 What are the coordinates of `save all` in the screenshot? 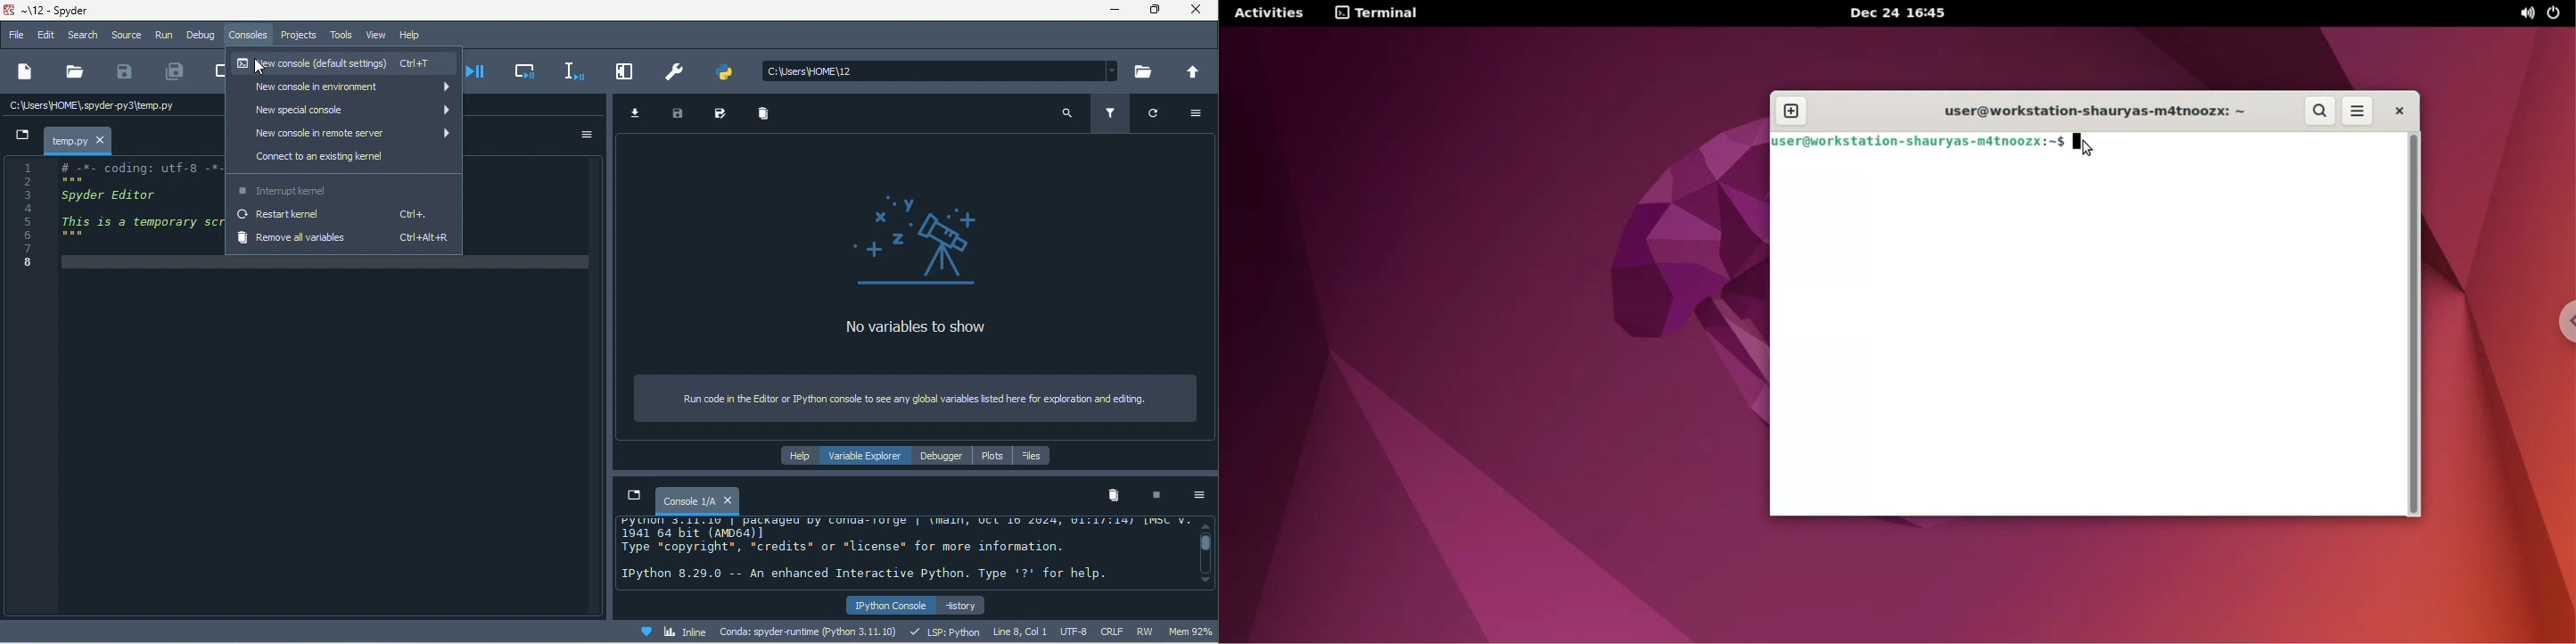 It's located at (174, 71).